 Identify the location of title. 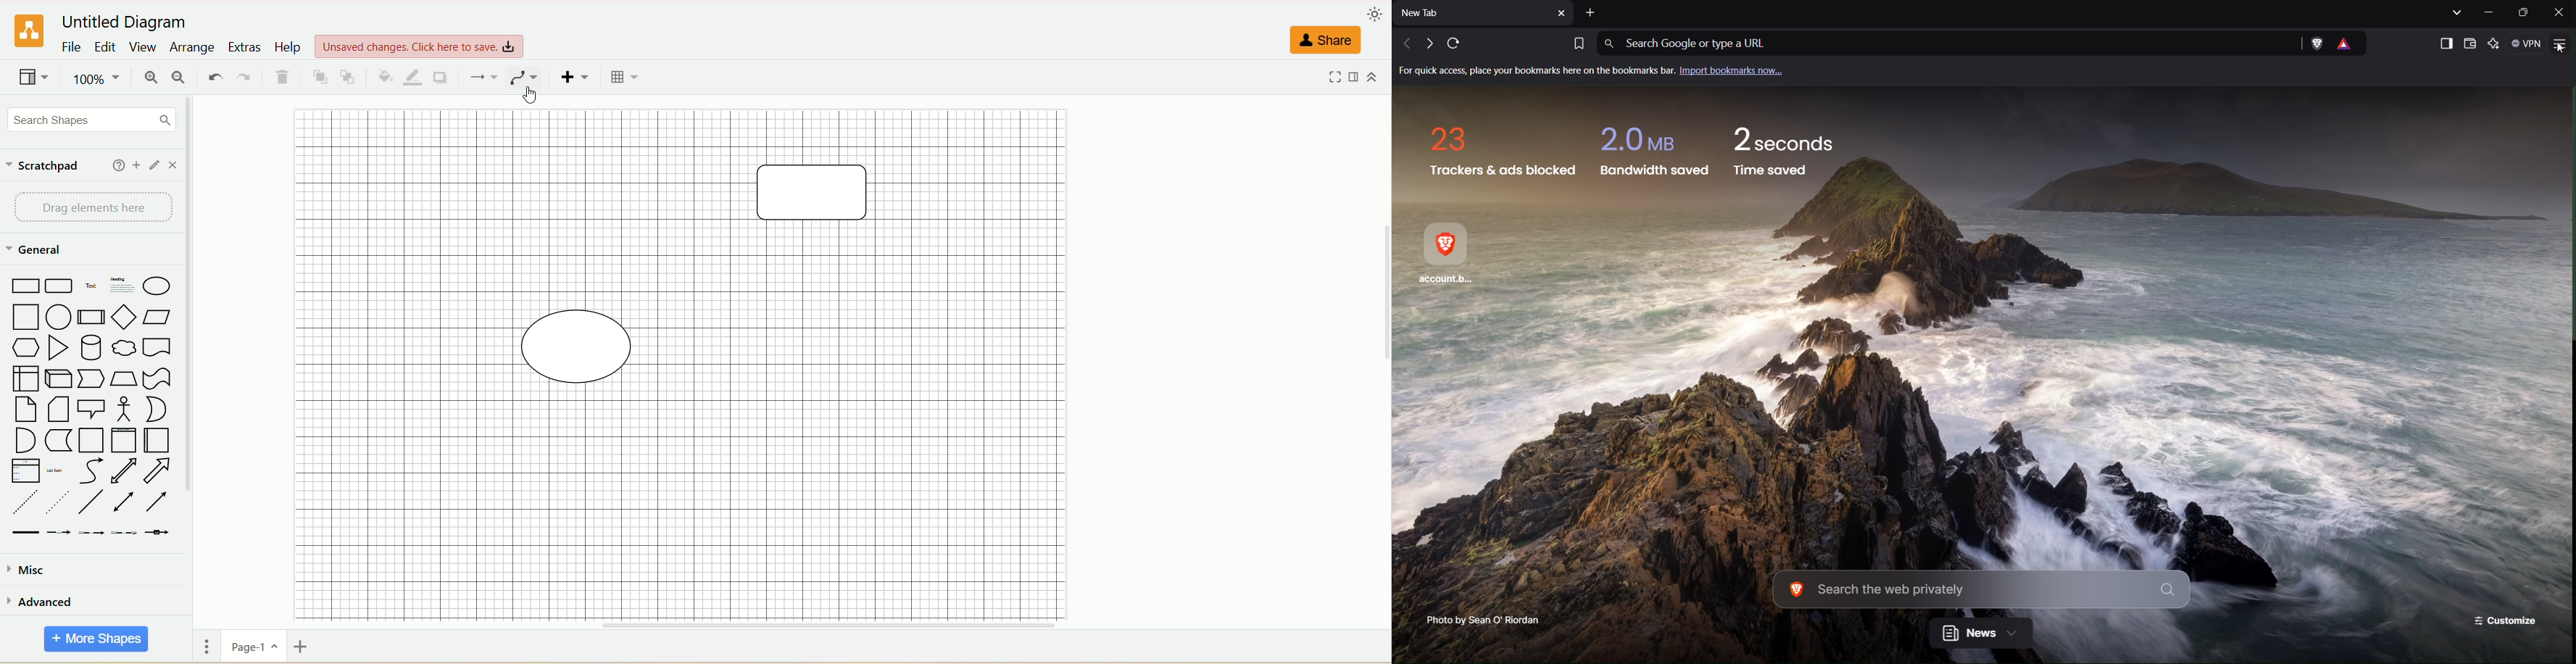
(128, 21).